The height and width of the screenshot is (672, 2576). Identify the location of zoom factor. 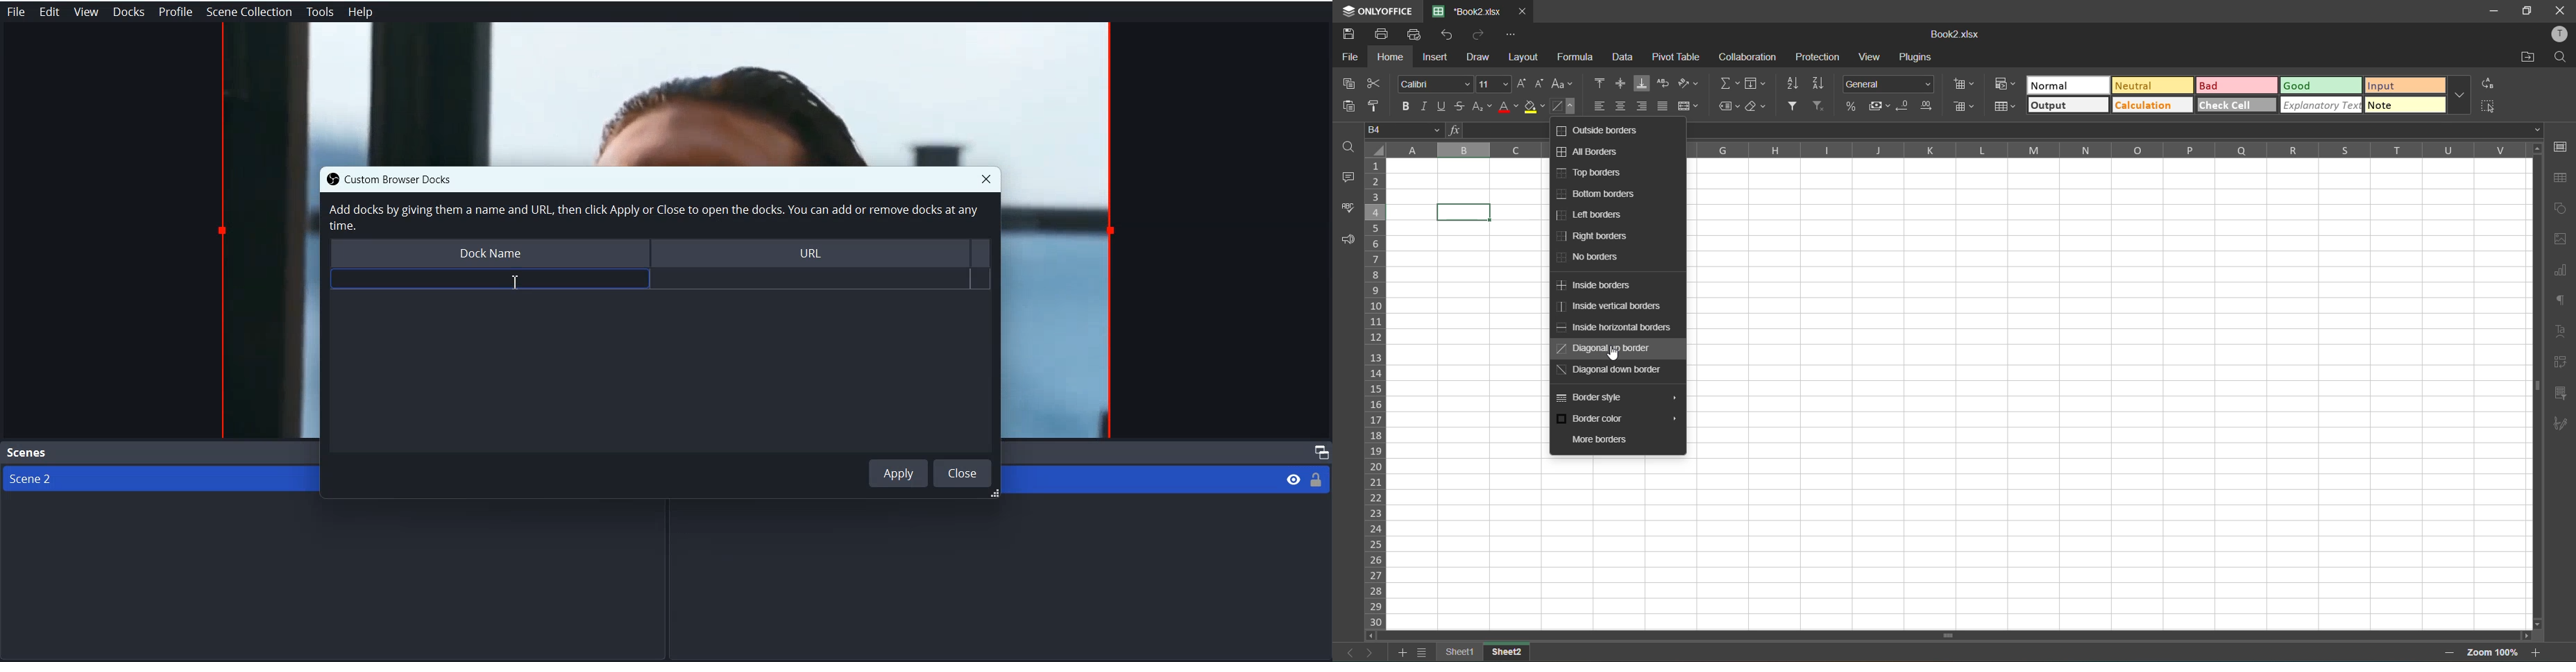
(2494, 650).